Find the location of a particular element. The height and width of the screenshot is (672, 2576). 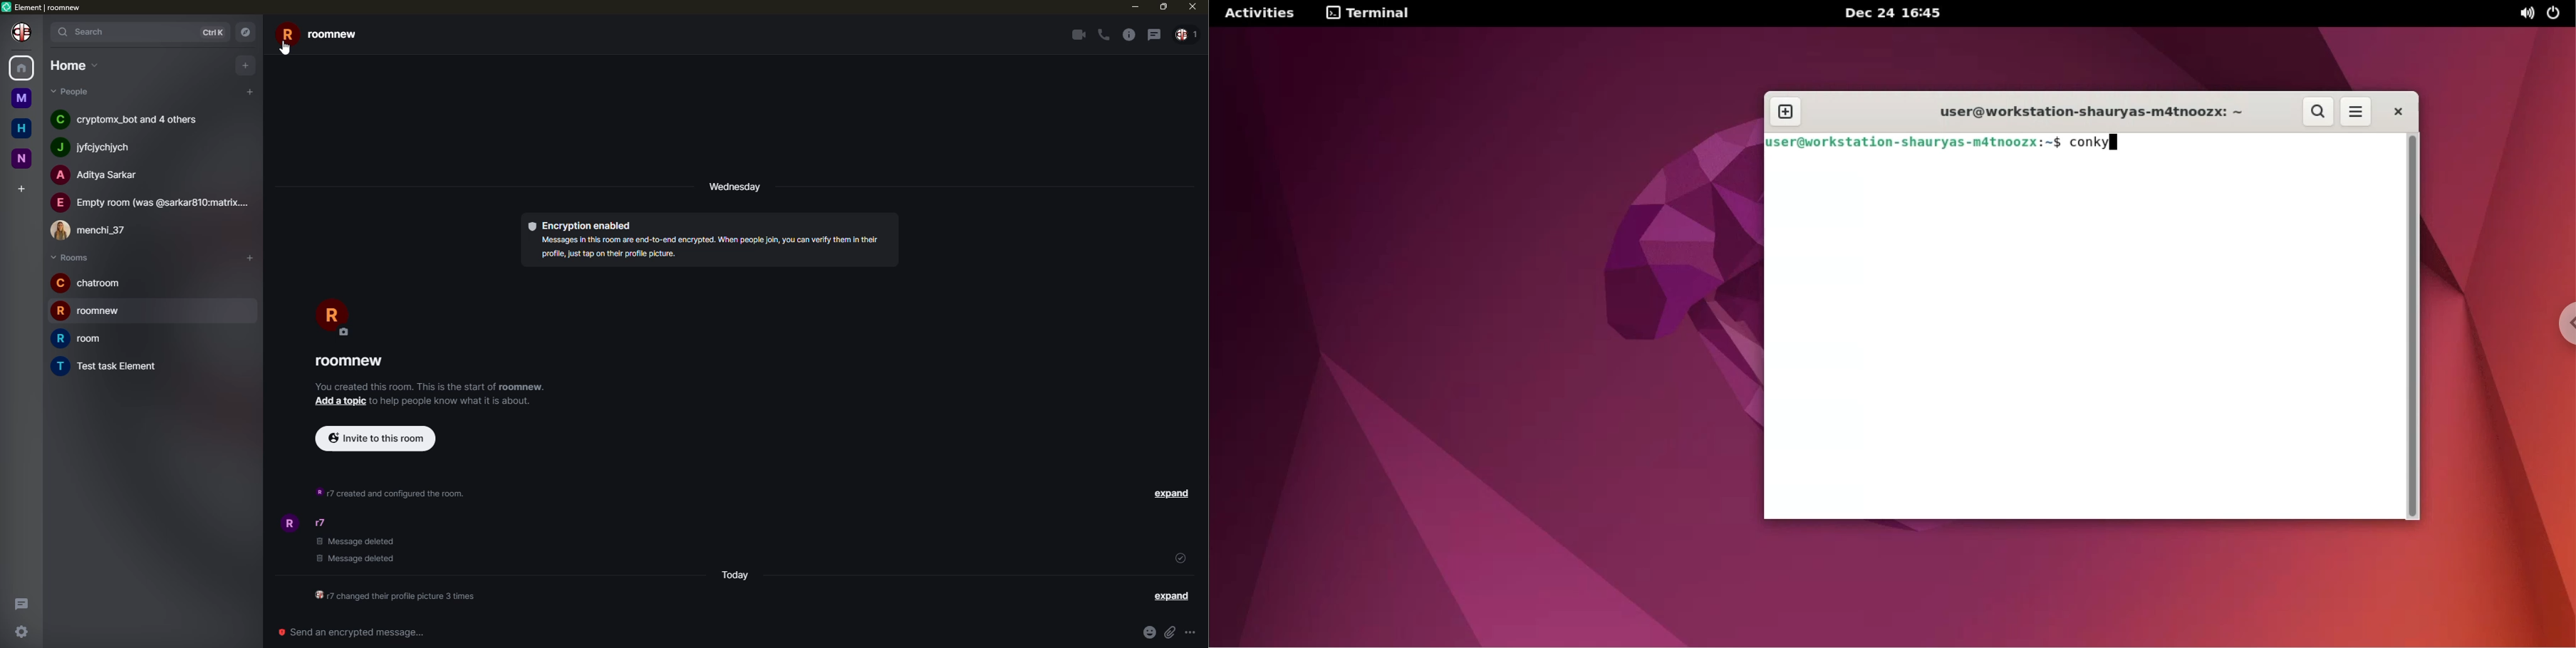

configured the room is located at coordinates (393, 597).